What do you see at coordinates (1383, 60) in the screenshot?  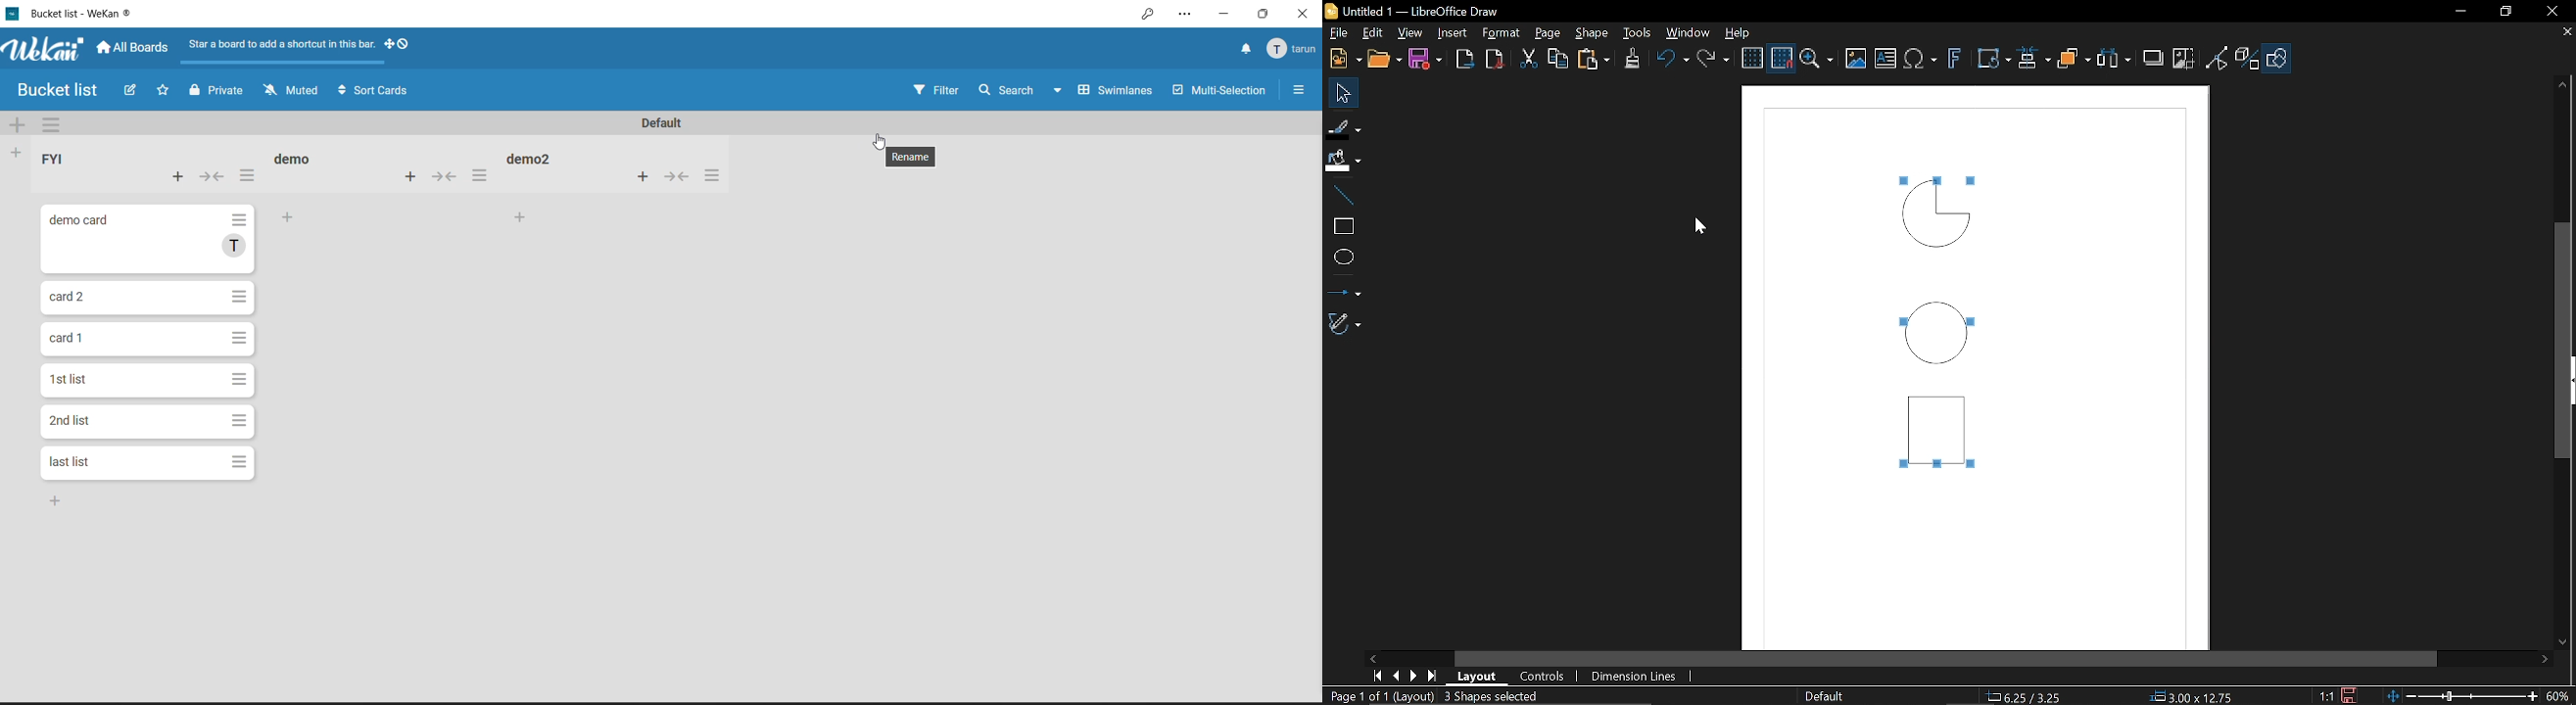 I see `Open` at bounding box center [1383, 60].